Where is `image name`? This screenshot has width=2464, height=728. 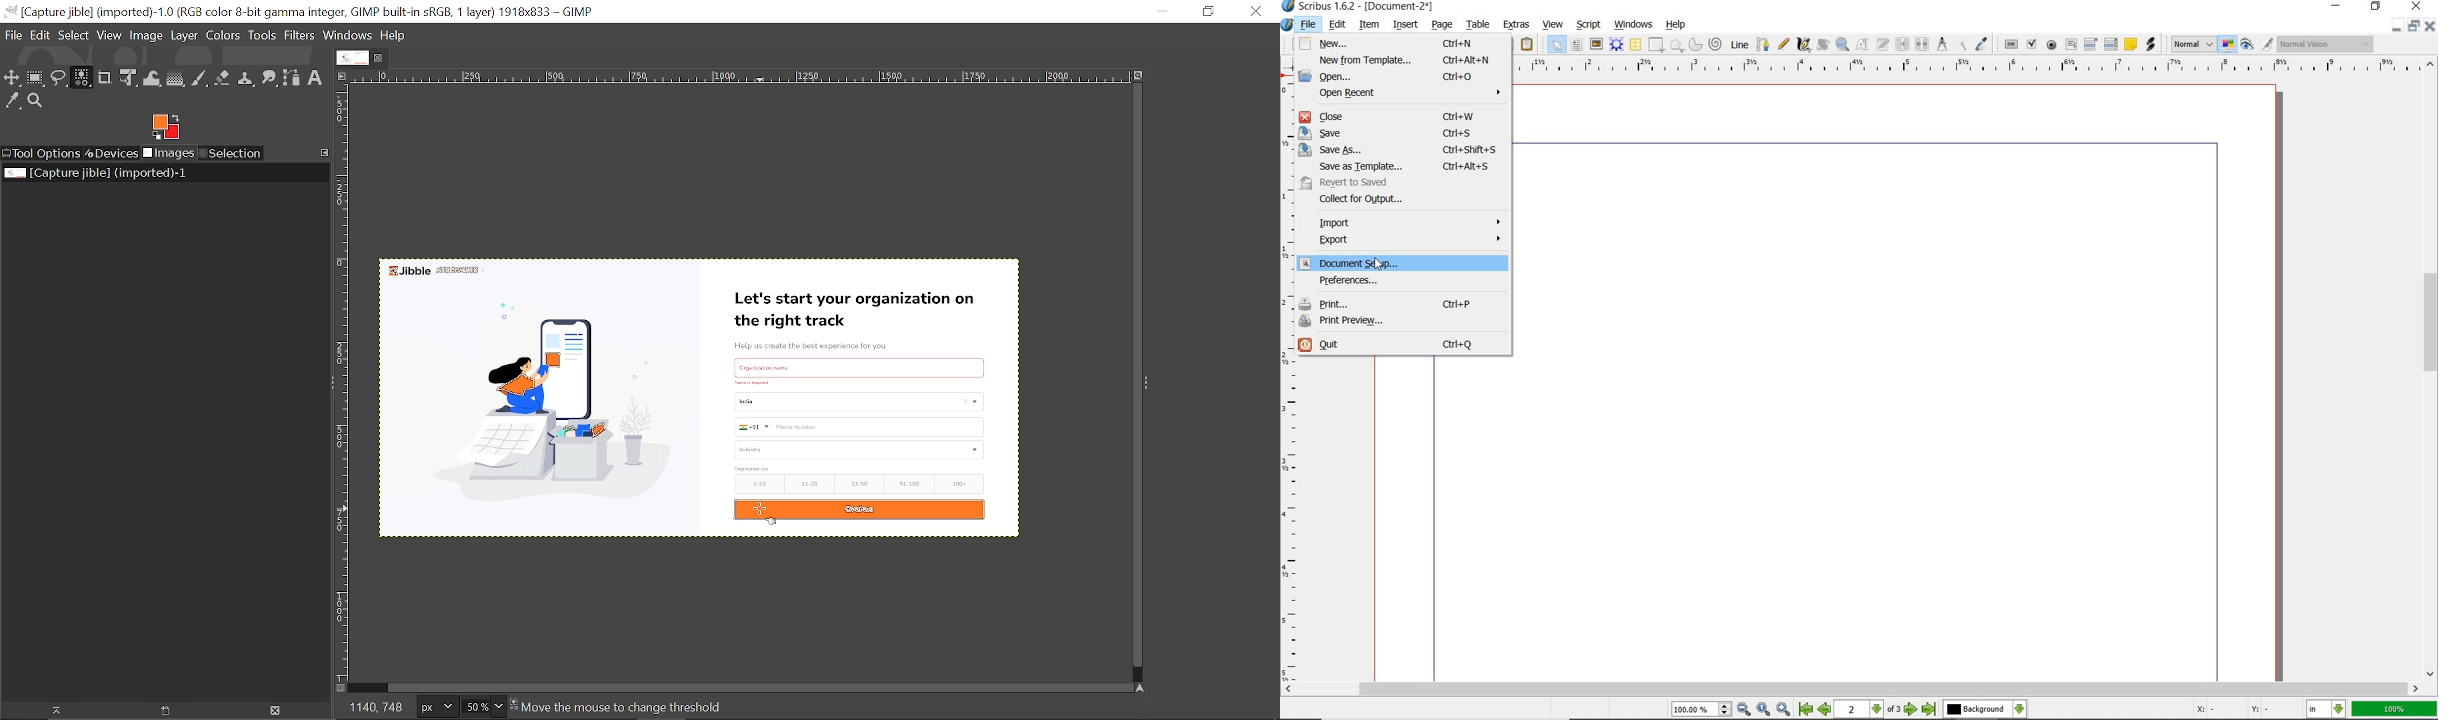 image name is located at coordinates (628, 708).